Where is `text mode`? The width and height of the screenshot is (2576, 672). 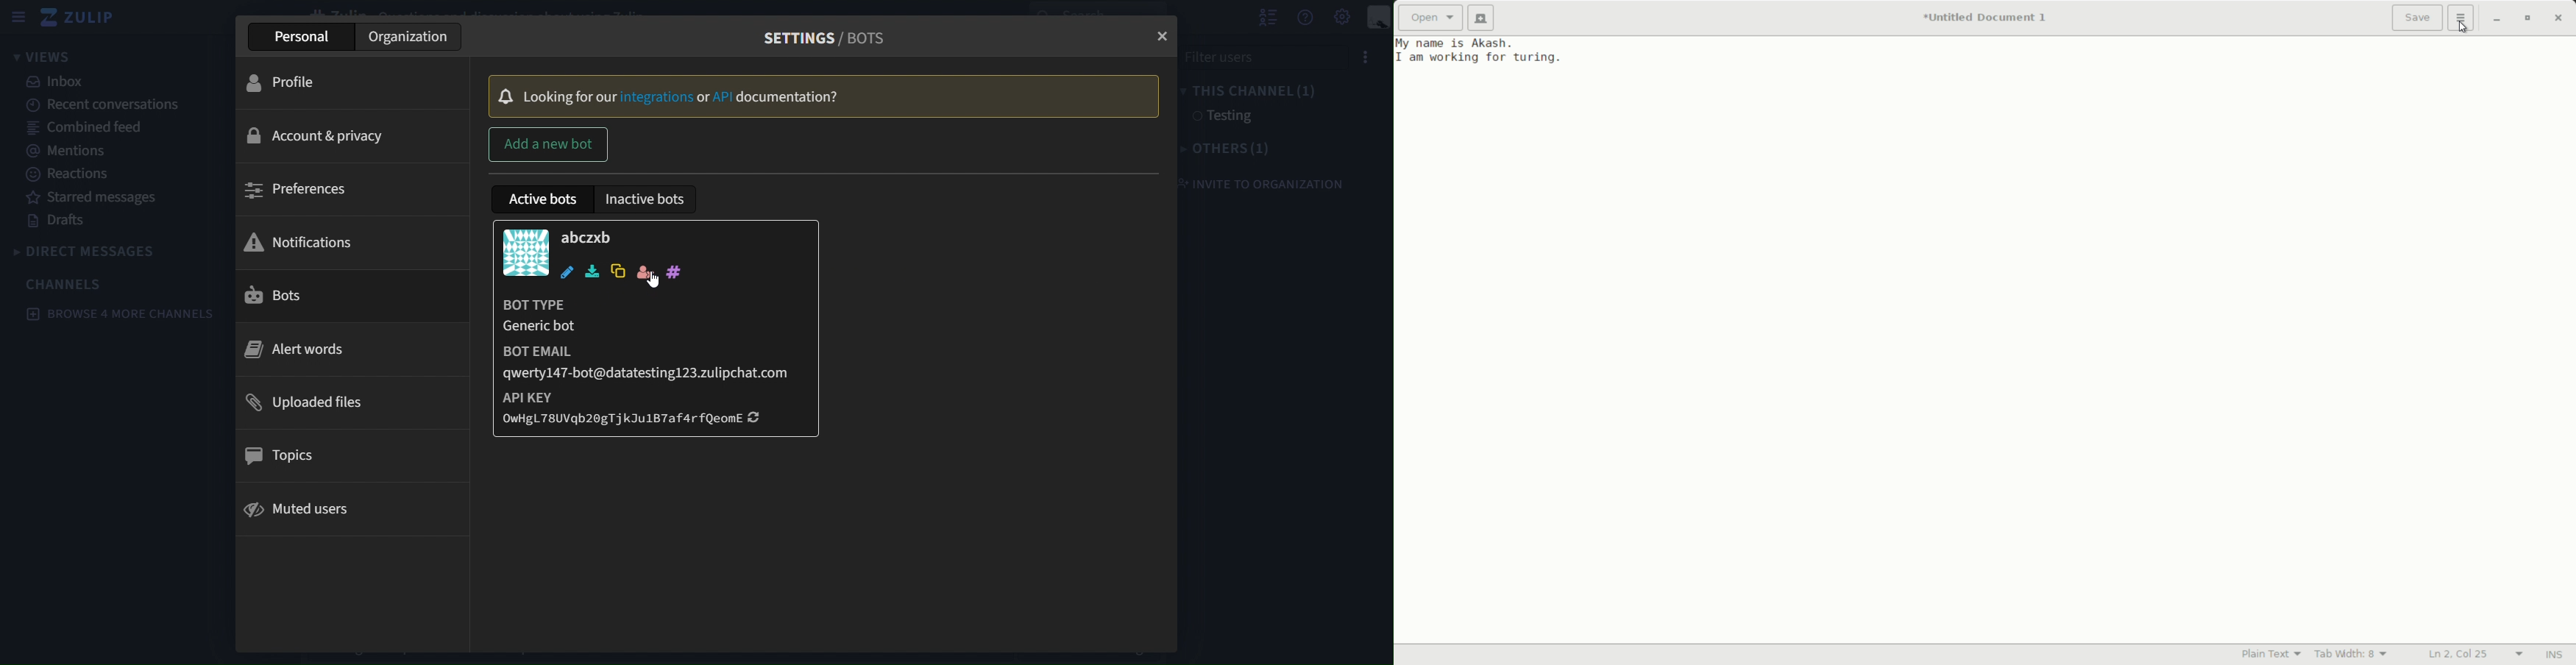 text mode is located at coordinates (2271, 653).